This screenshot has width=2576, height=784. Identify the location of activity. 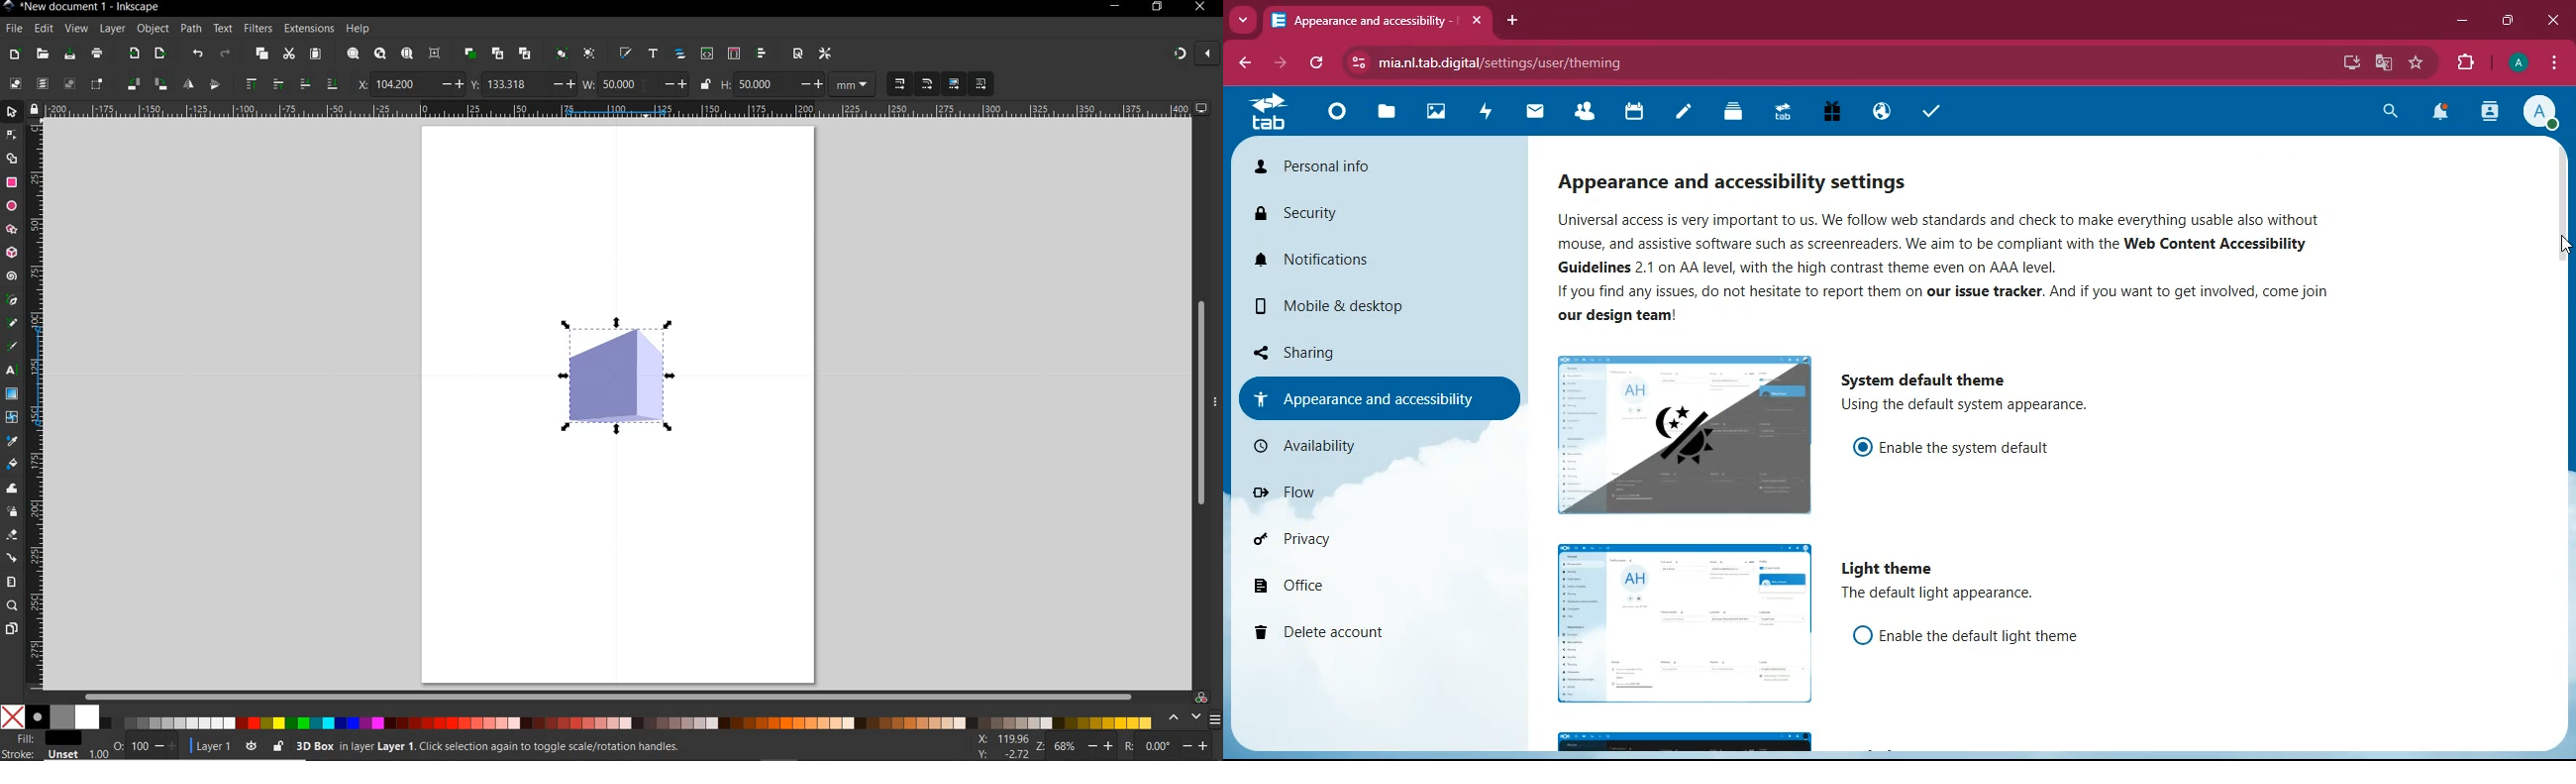
(2489, 113).